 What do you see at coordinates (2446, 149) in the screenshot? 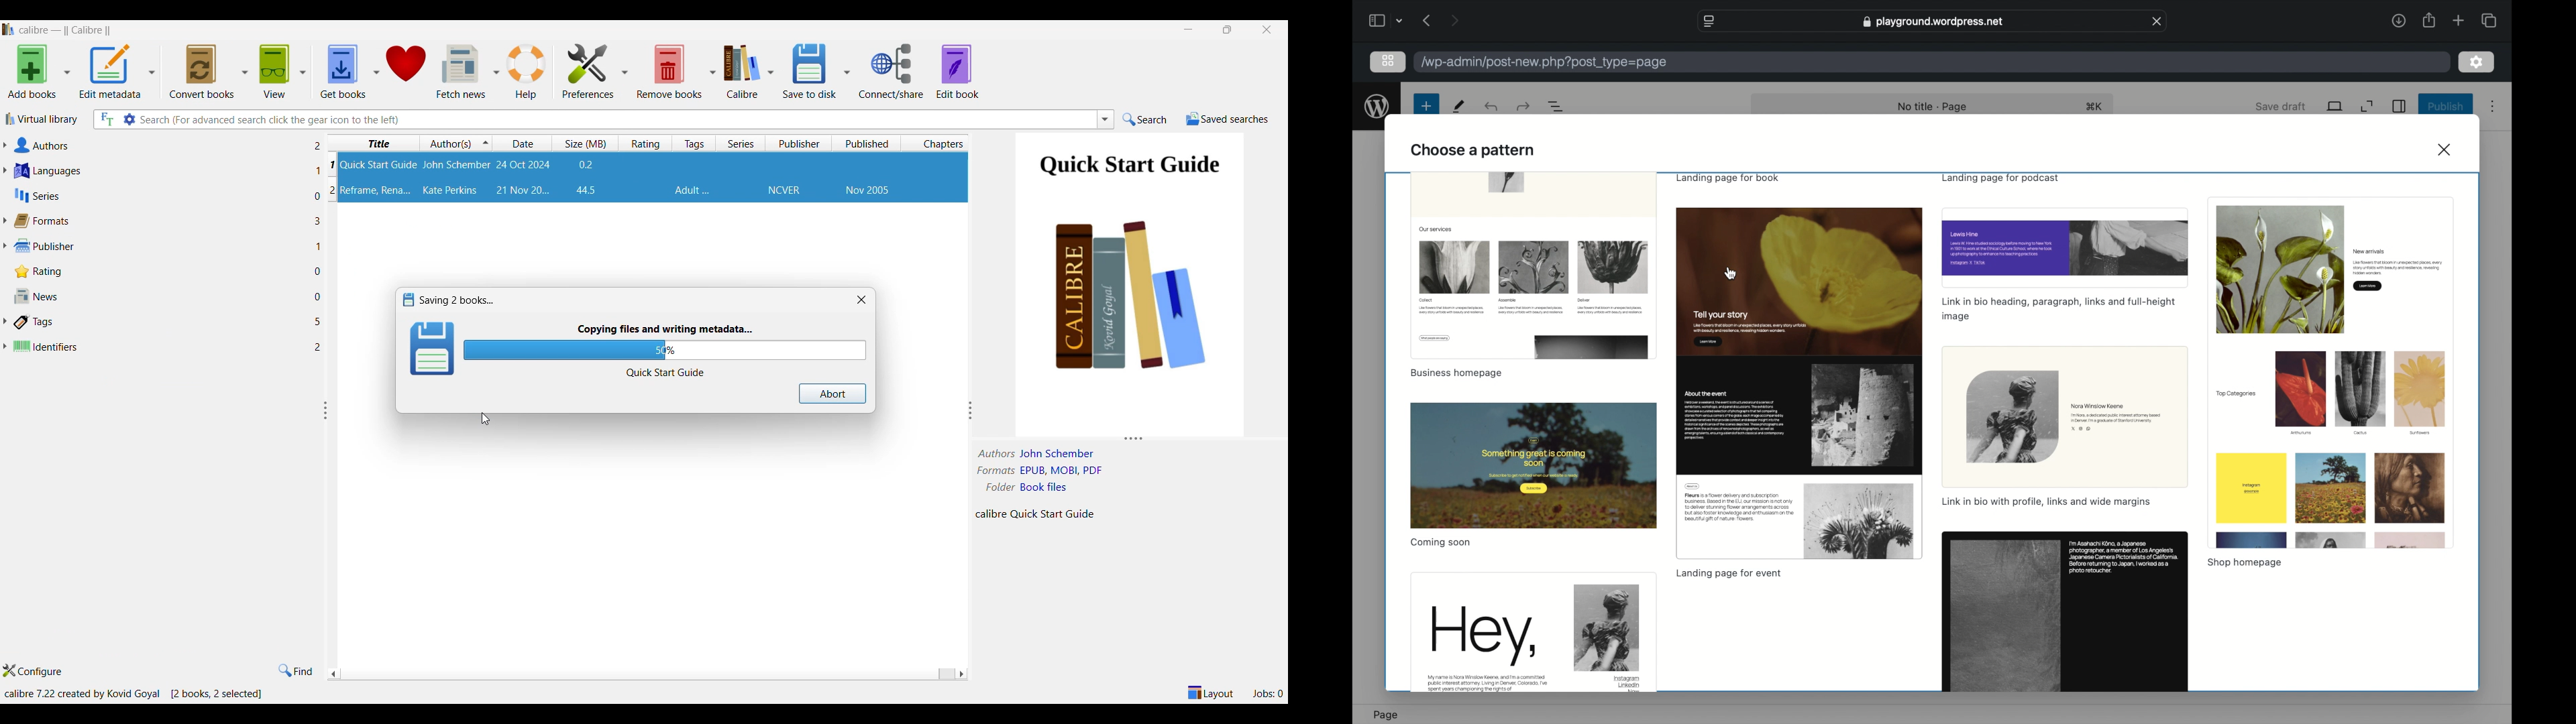
I see `close` at bounding box center [2446, 149].